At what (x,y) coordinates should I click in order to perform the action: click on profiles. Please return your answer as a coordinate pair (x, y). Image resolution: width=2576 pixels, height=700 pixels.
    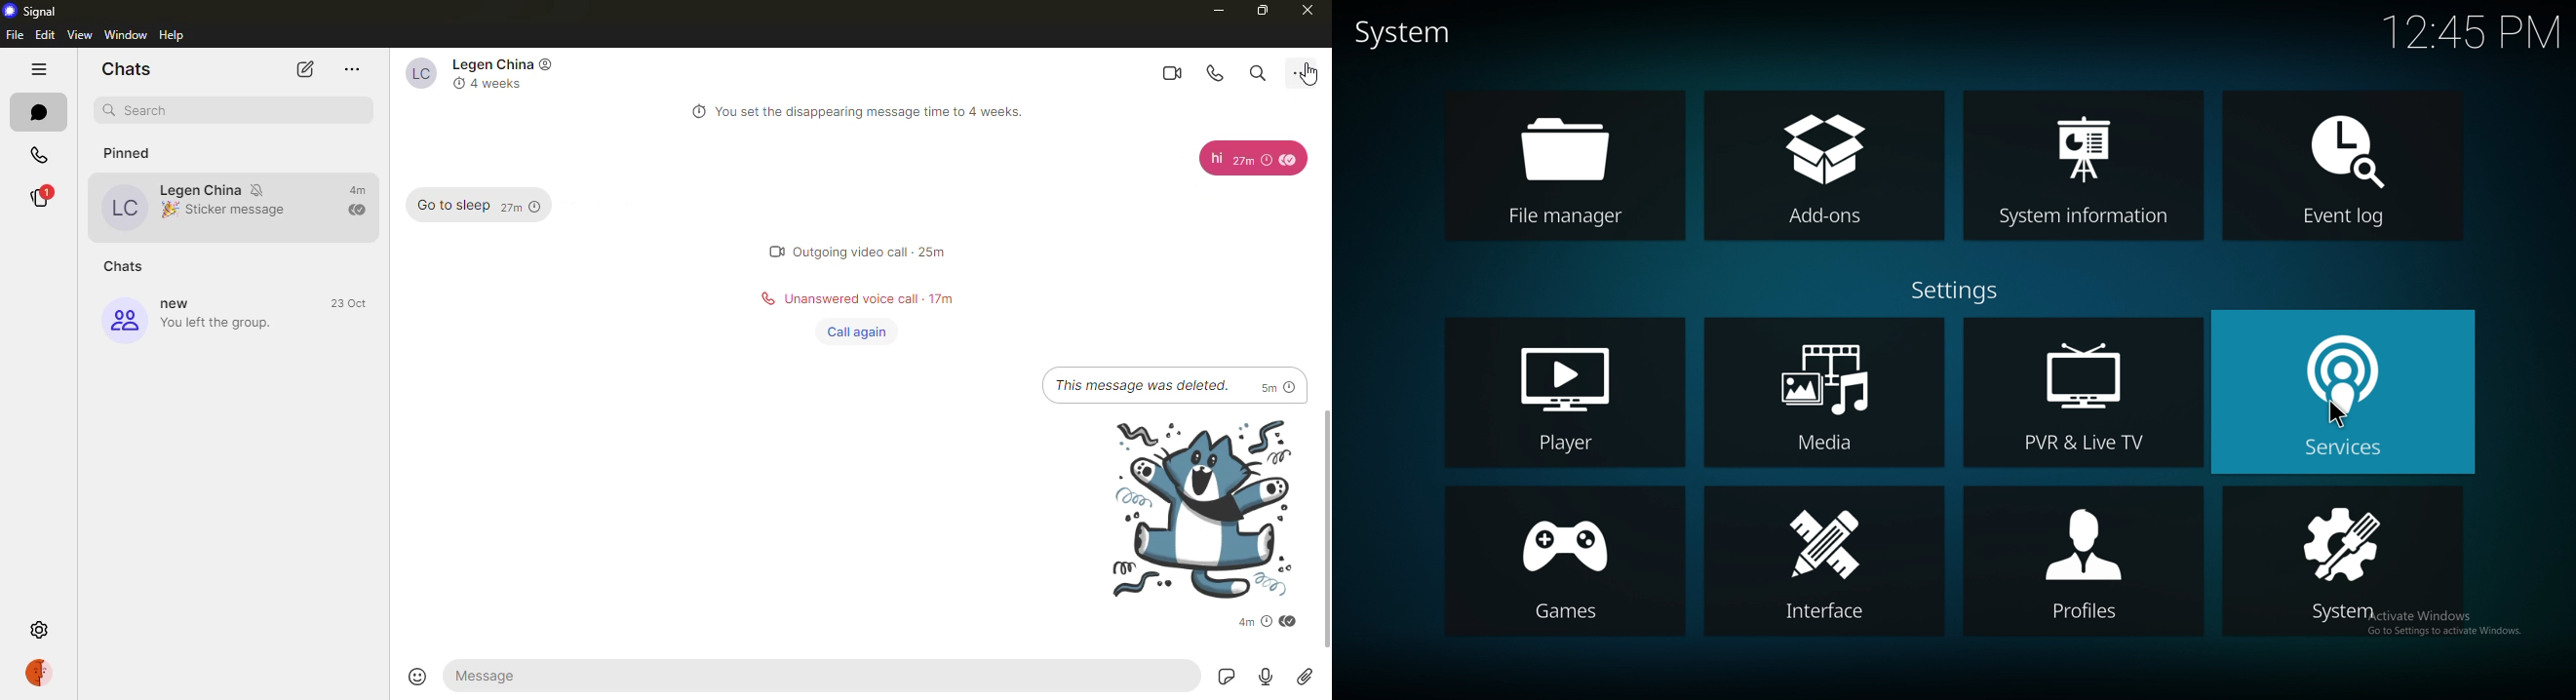
    Looking at the image, I should click on (2082, 561).